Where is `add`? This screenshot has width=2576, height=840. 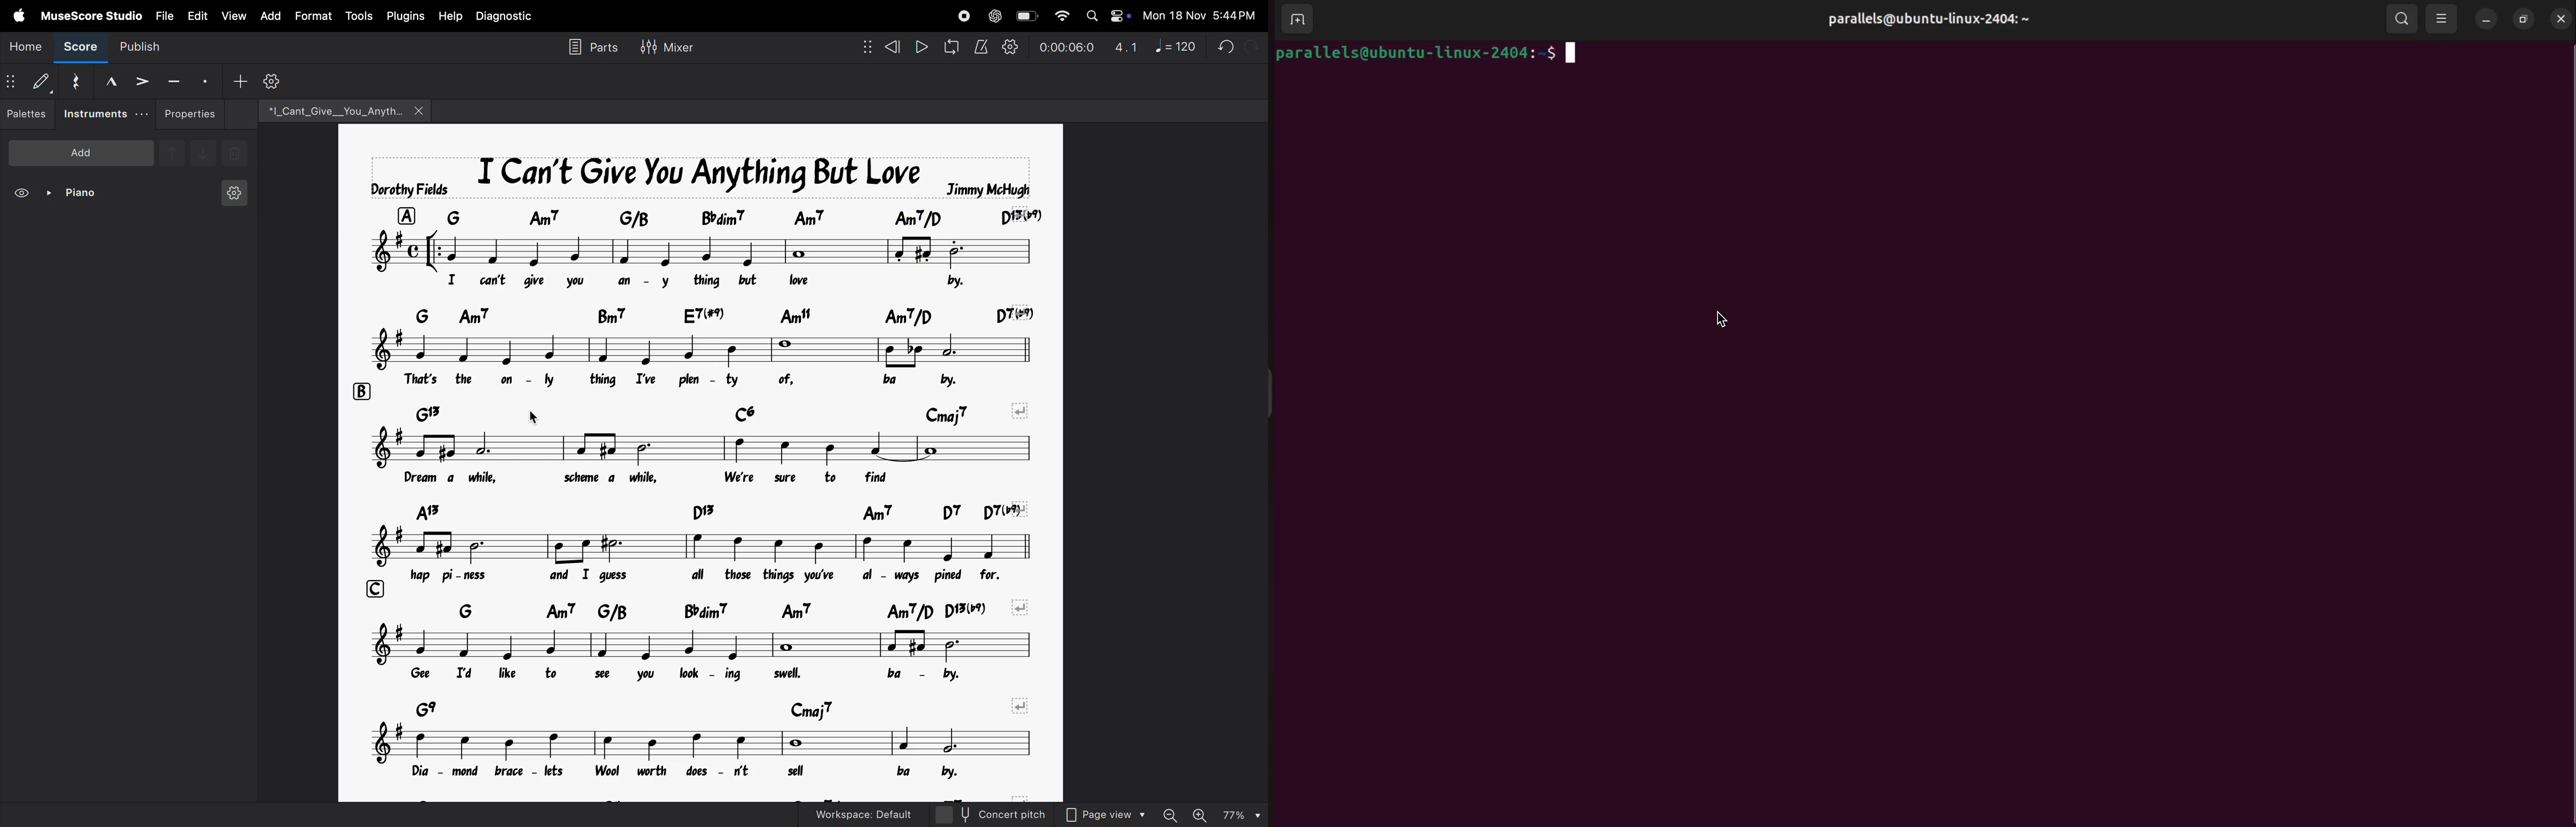
add is located at coordinates (272, 16).